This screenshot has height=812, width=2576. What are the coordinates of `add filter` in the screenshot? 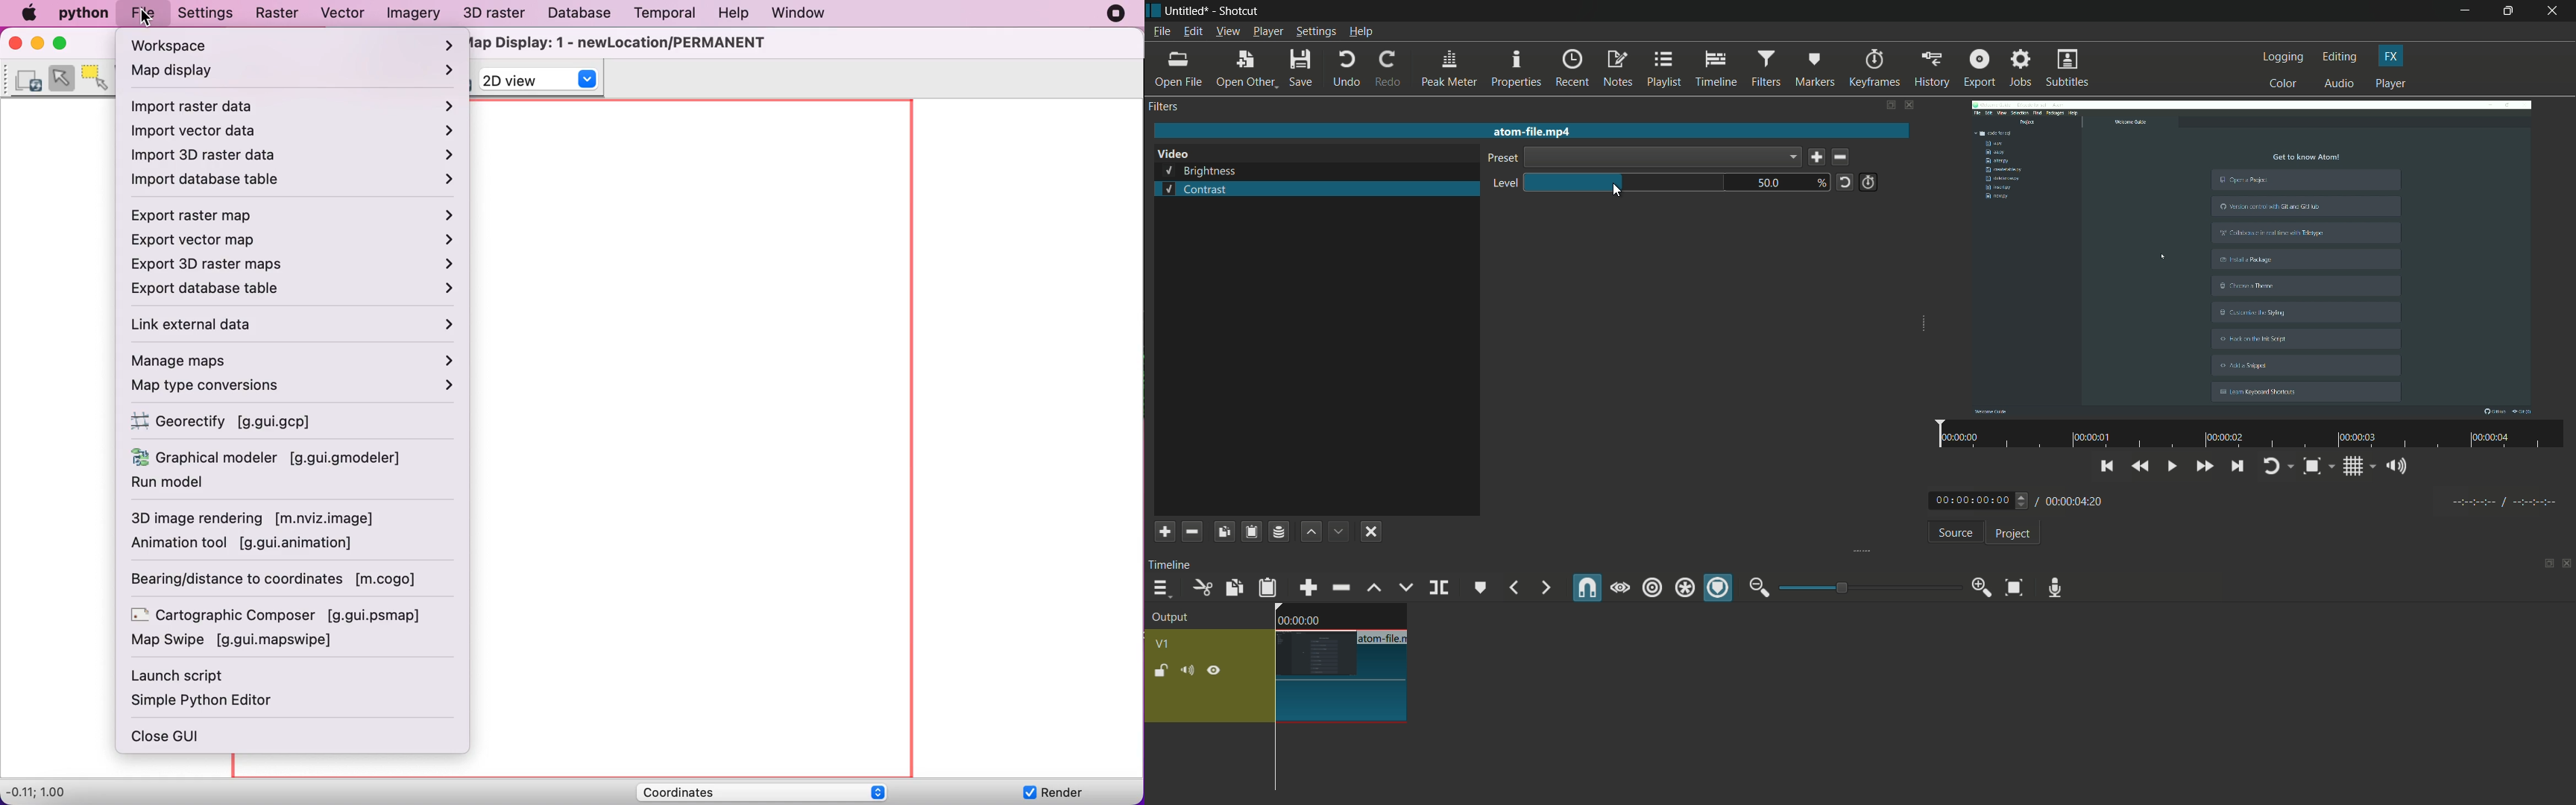 It's located at (1165, 531).